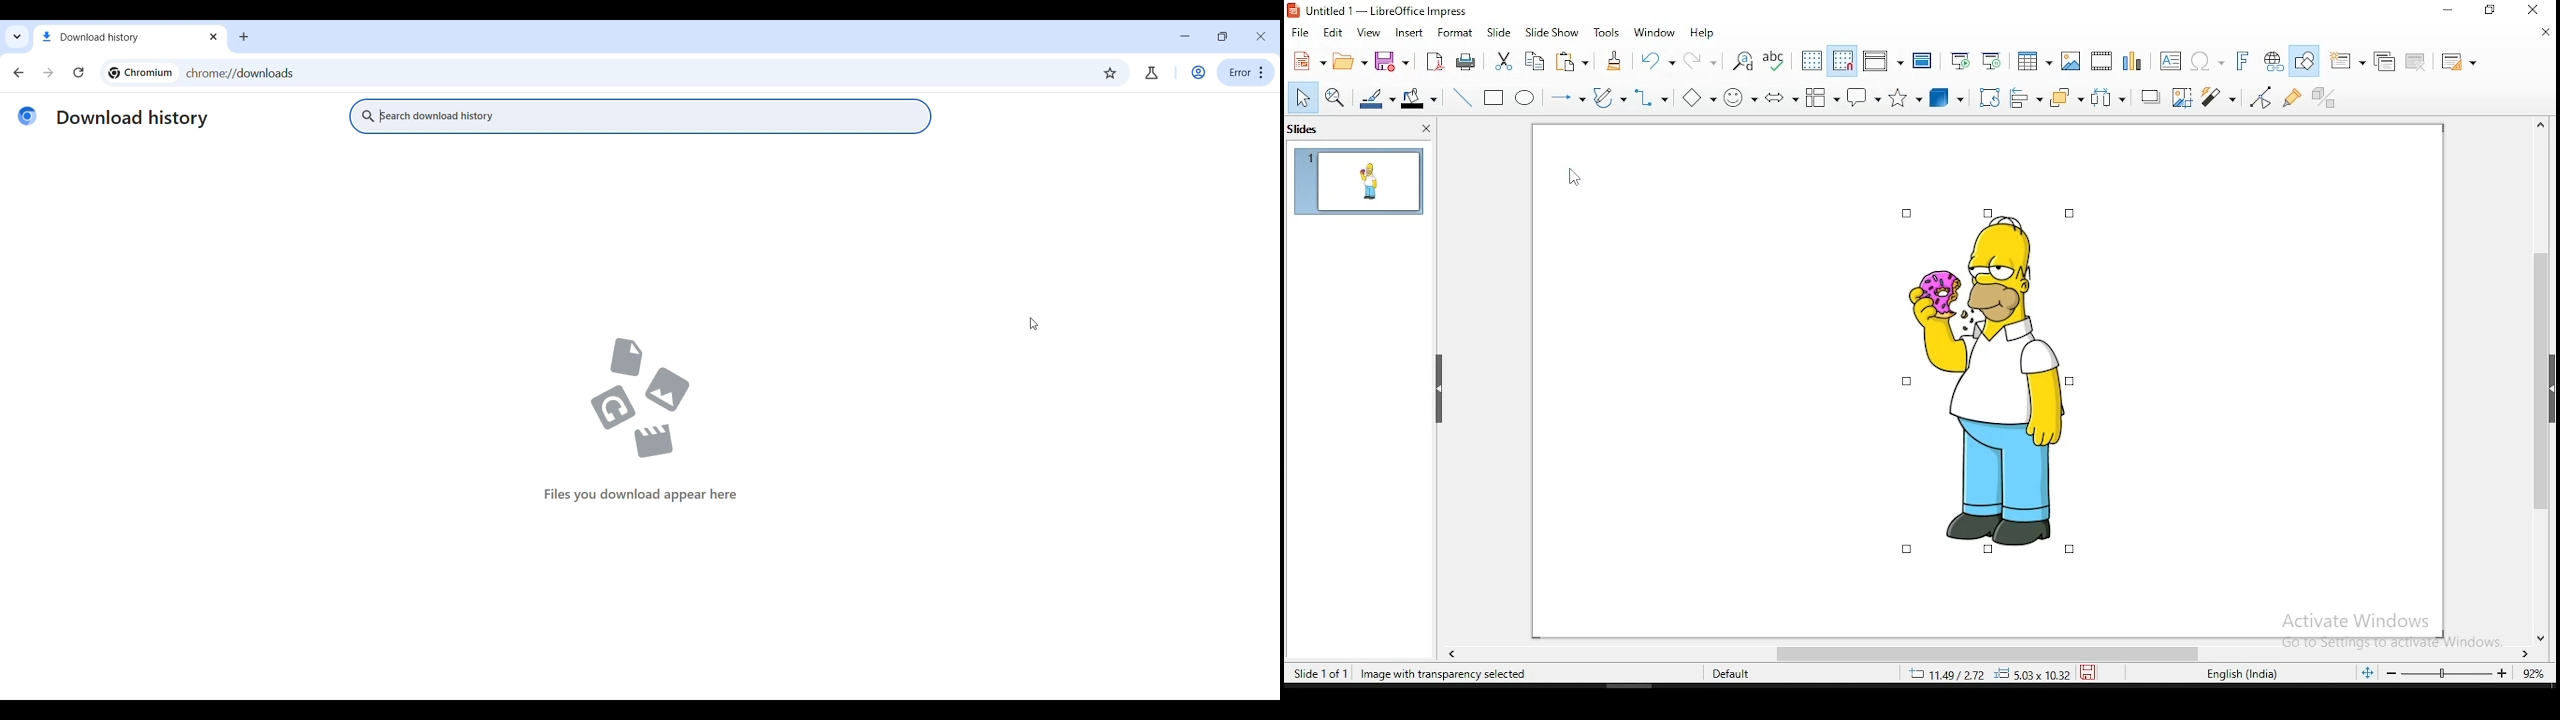 The image size is (2576, 728). I want to click on Search download history, so click(639, 116).